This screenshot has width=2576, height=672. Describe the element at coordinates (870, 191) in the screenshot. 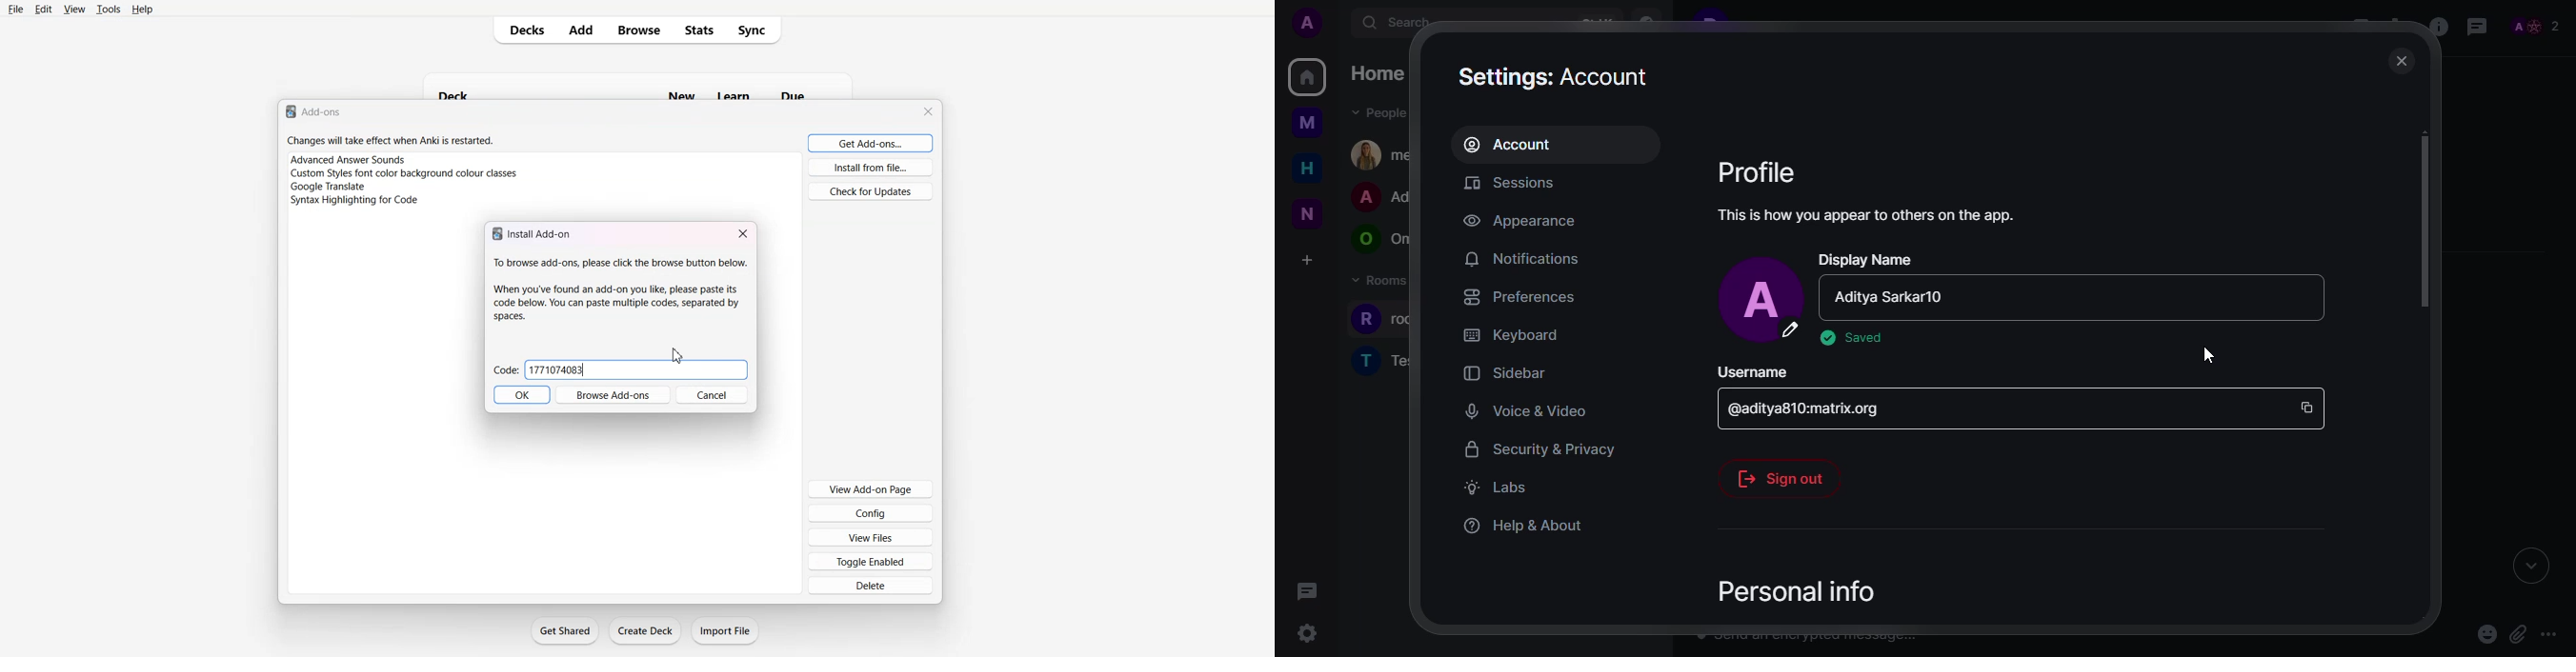

I see `Check for Updates` at that location.